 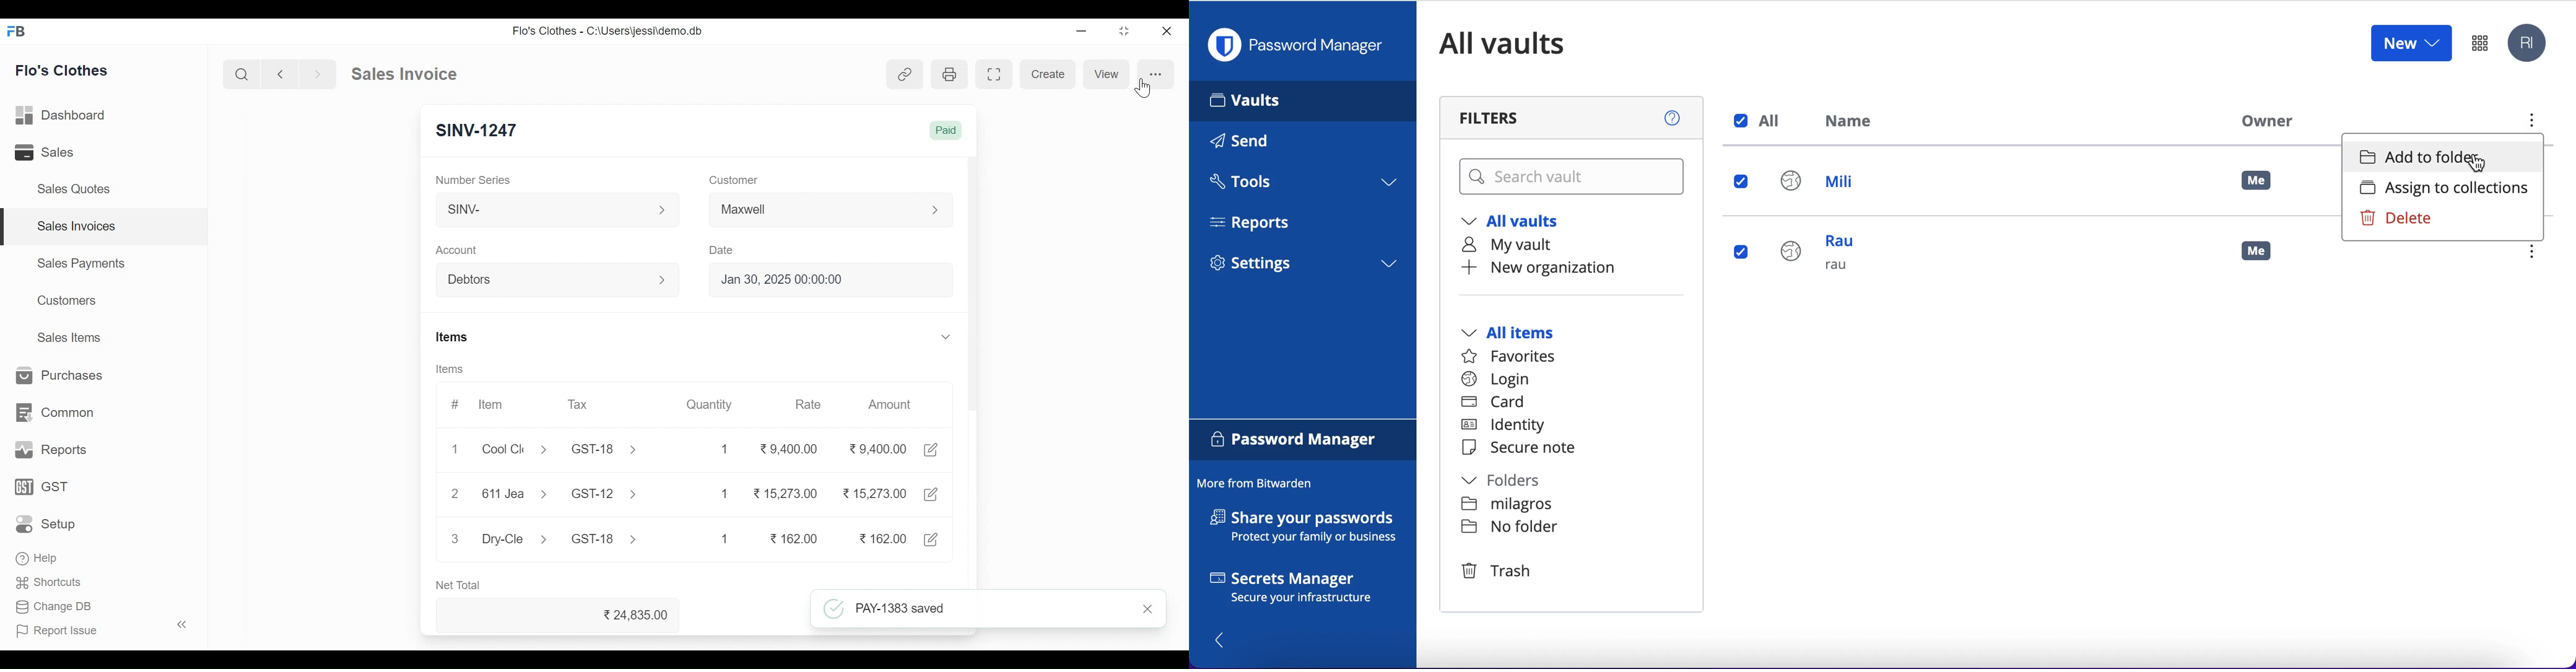 I want to click on mili, so click(x=1828, y=184).